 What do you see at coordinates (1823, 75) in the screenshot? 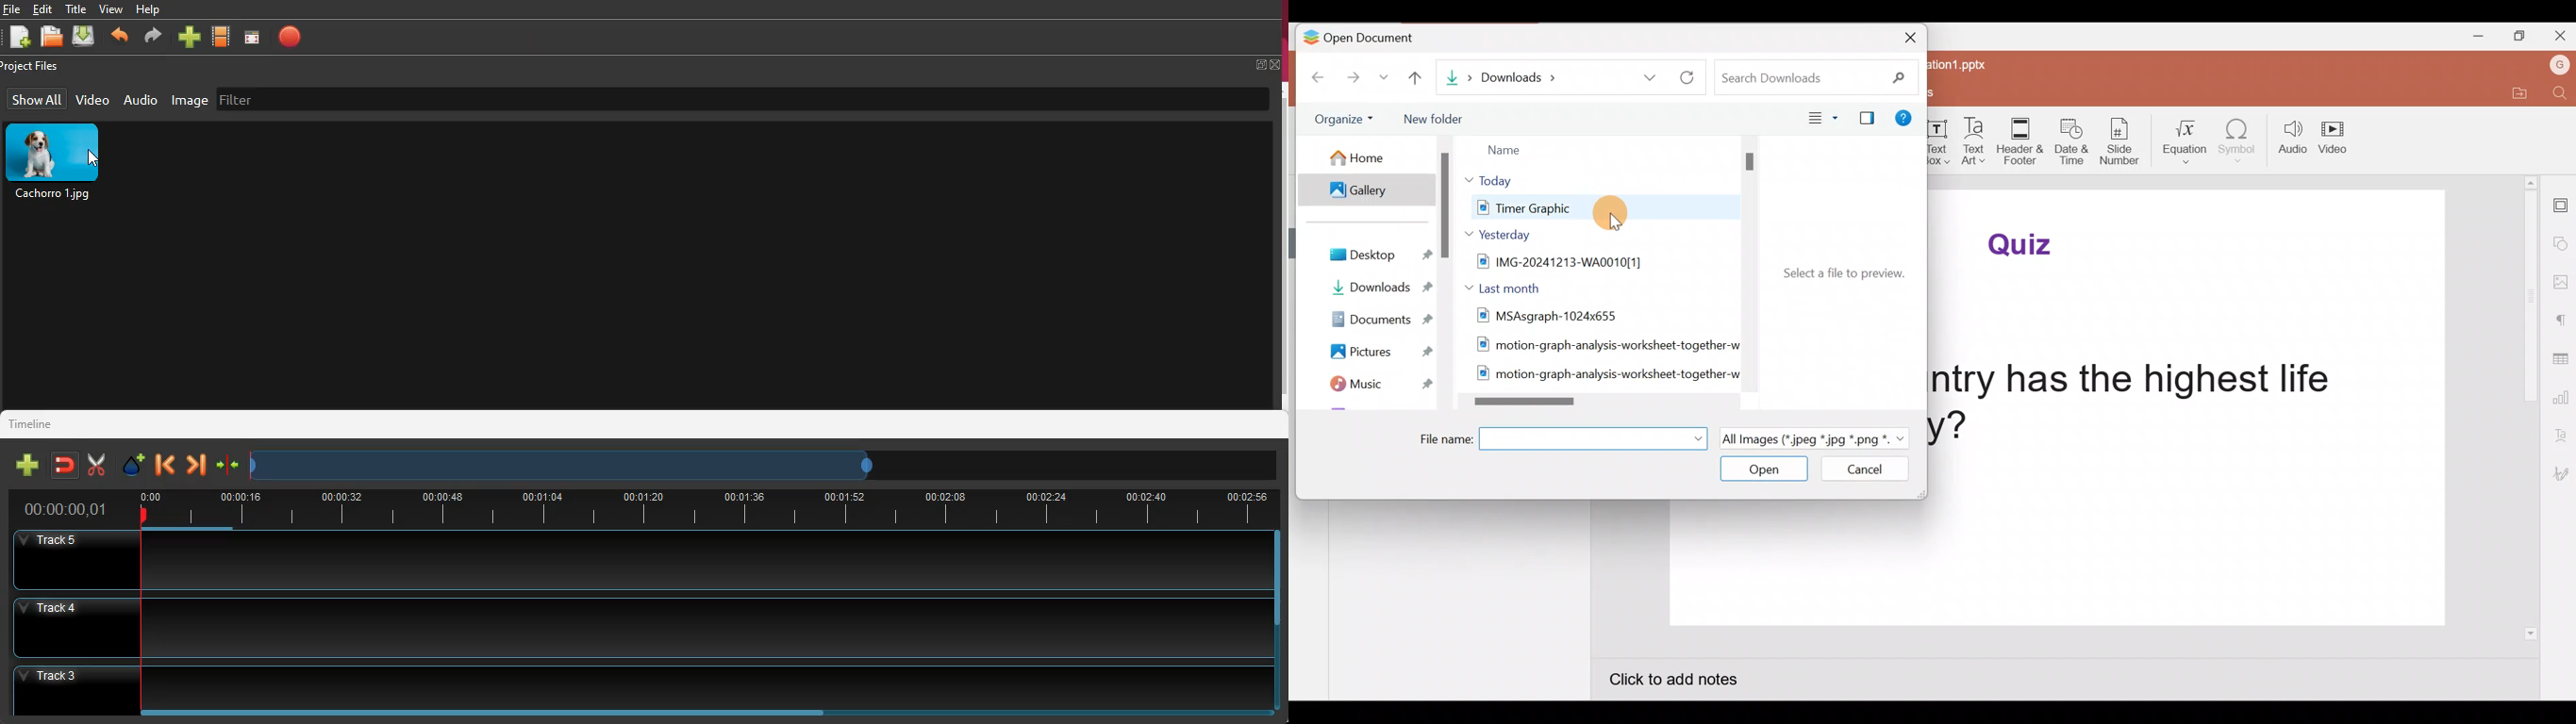
I see `Search downloads` at bounding box center [1823, 75].